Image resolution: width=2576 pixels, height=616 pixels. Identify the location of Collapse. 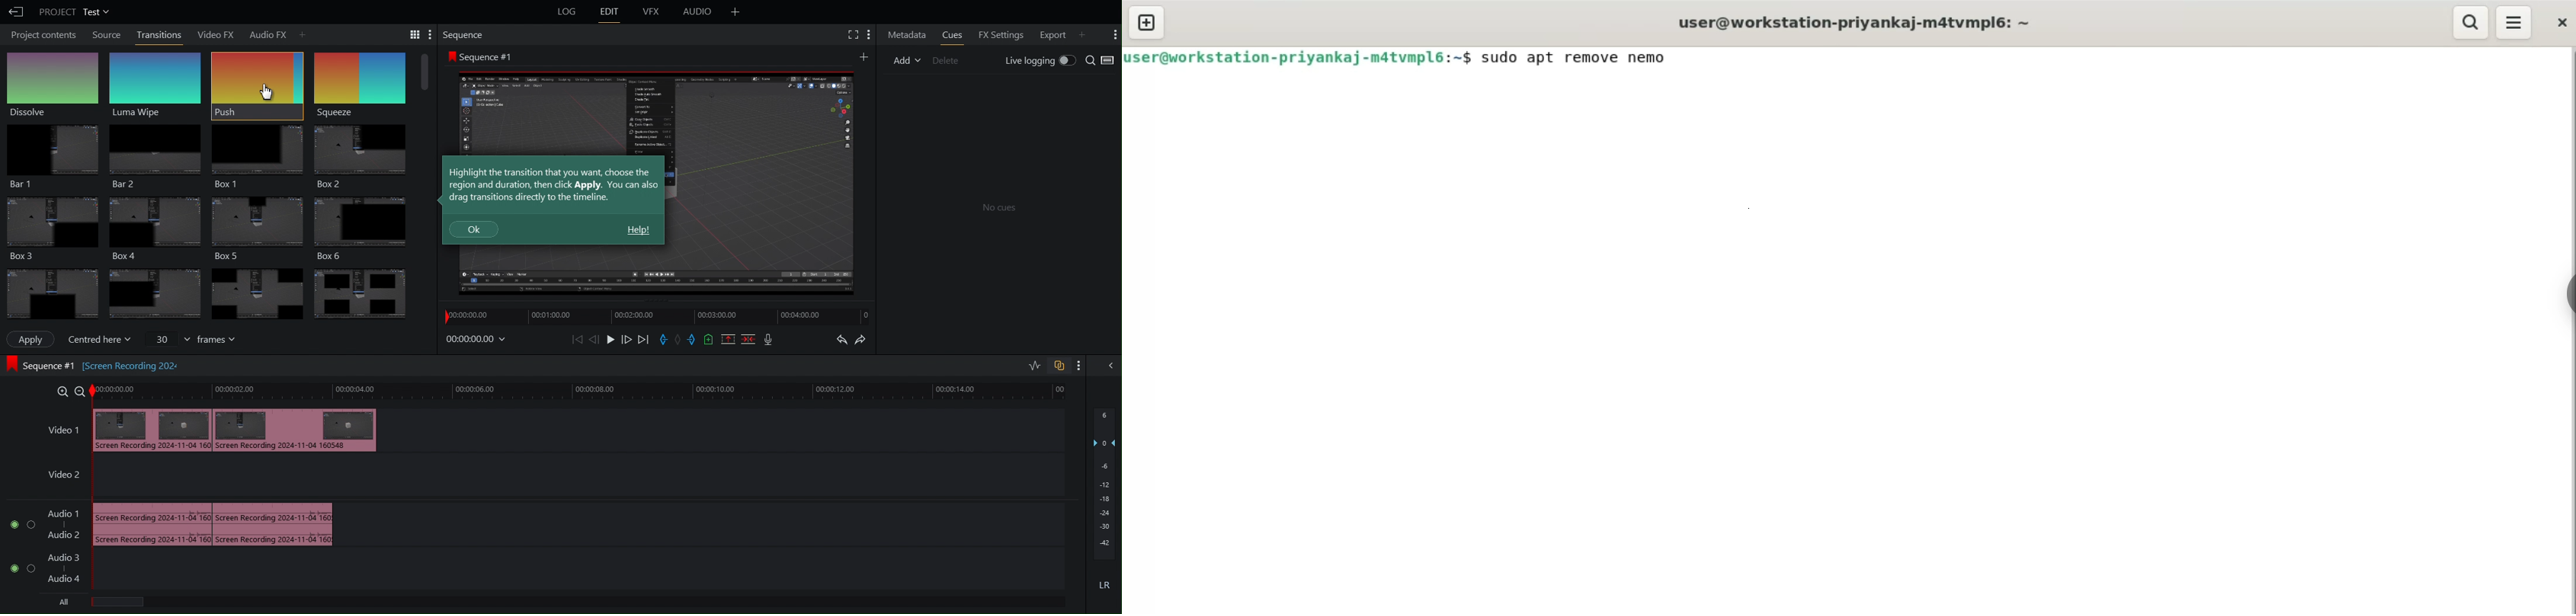
(1109, 365).